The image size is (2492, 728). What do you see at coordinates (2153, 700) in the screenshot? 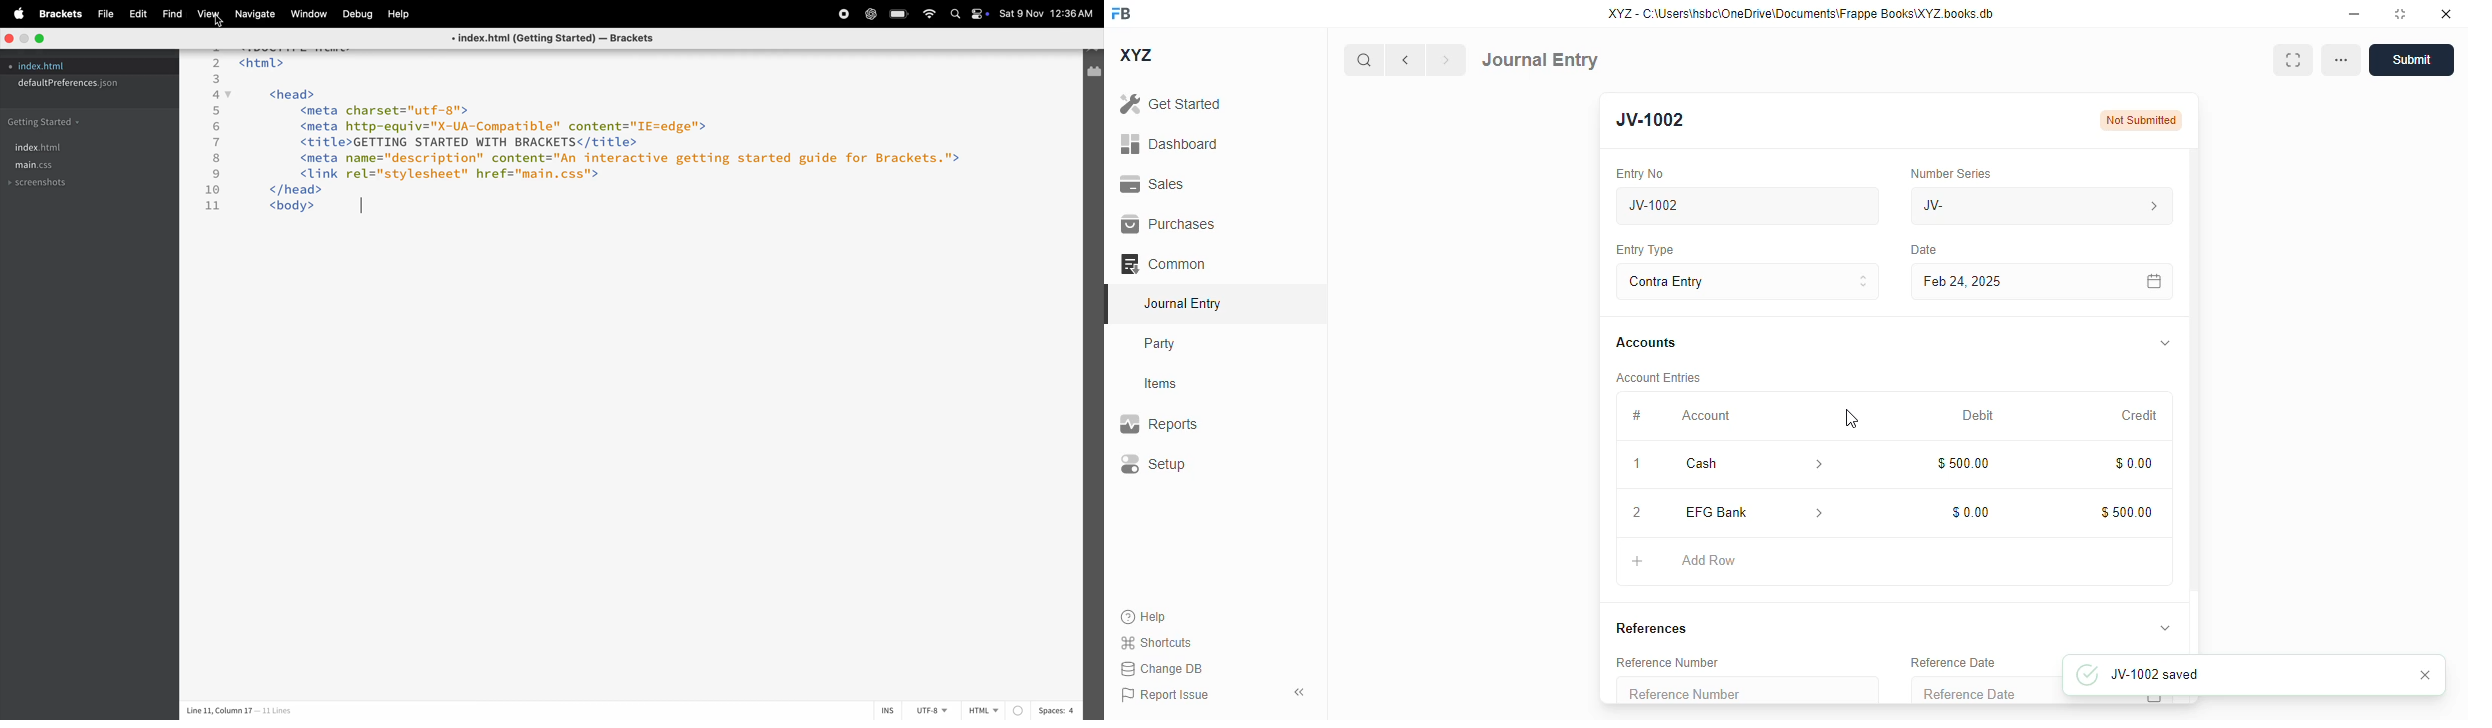
I see `calendar icon` at bounding box center [2153, 700].